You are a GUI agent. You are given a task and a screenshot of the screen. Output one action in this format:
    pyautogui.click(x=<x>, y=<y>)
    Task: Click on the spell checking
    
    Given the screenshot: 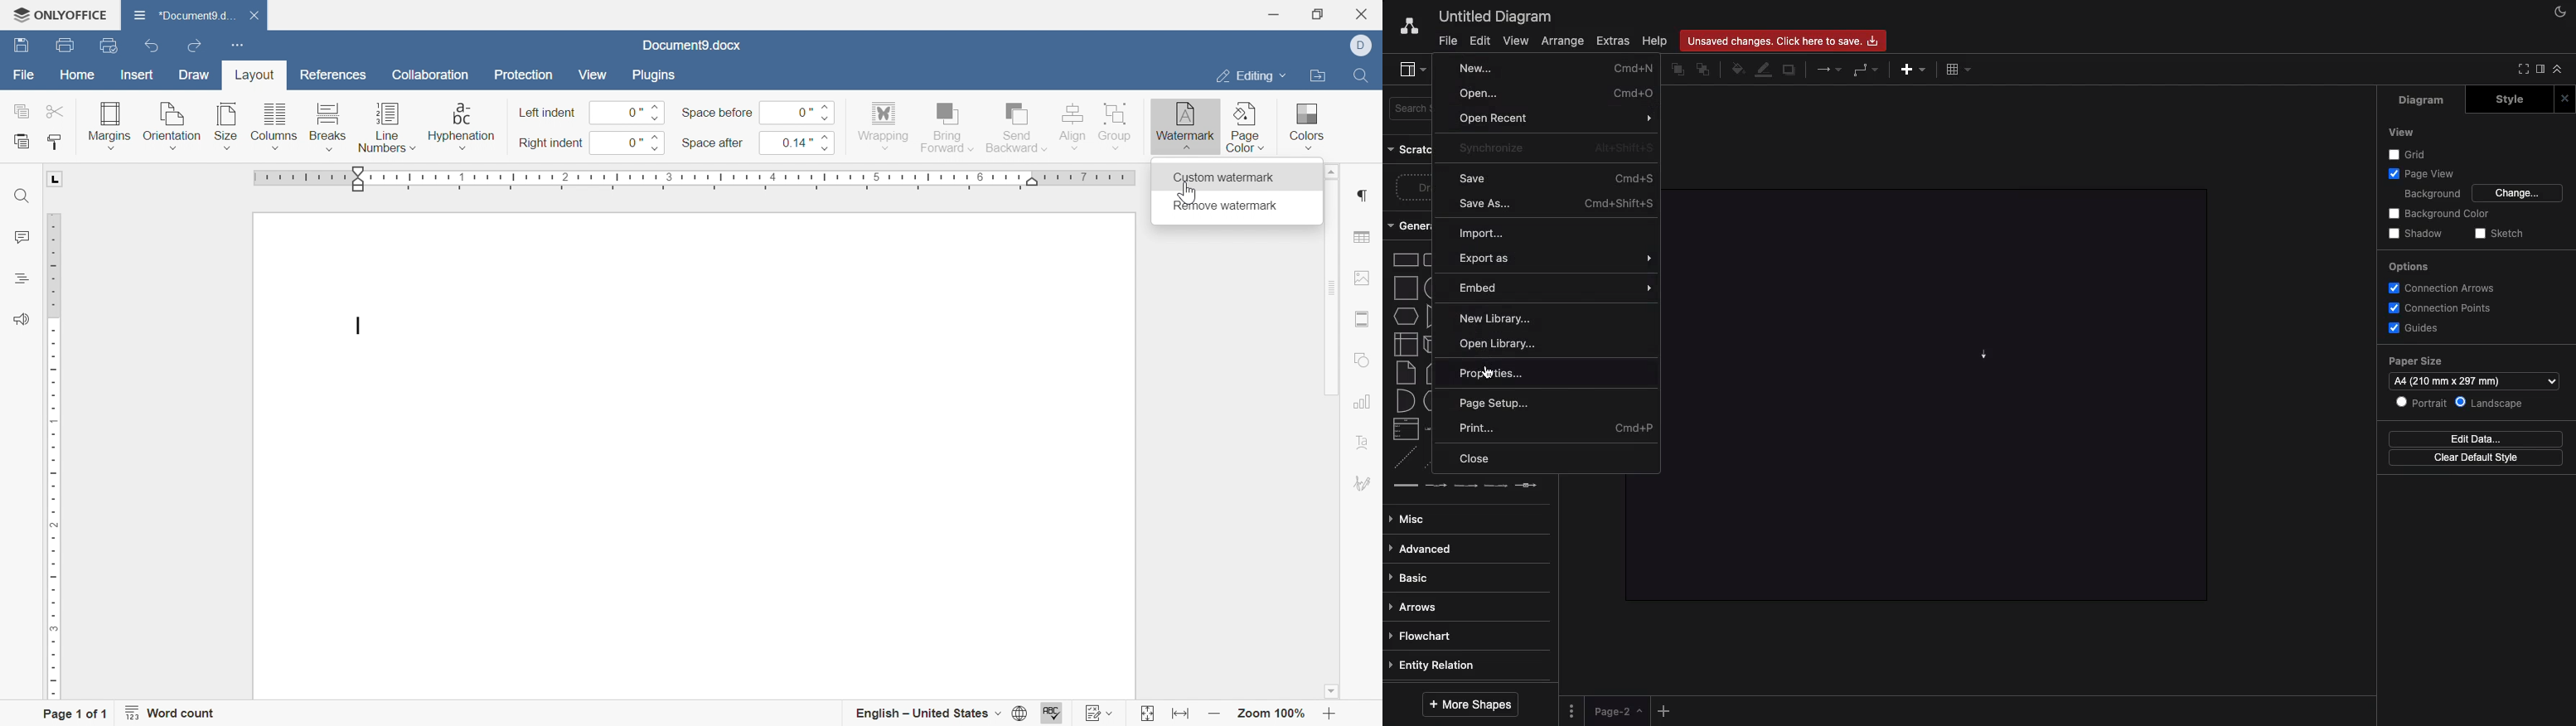 What is the action you would take?
    pyautogui.click(x=1054, y=714)
    